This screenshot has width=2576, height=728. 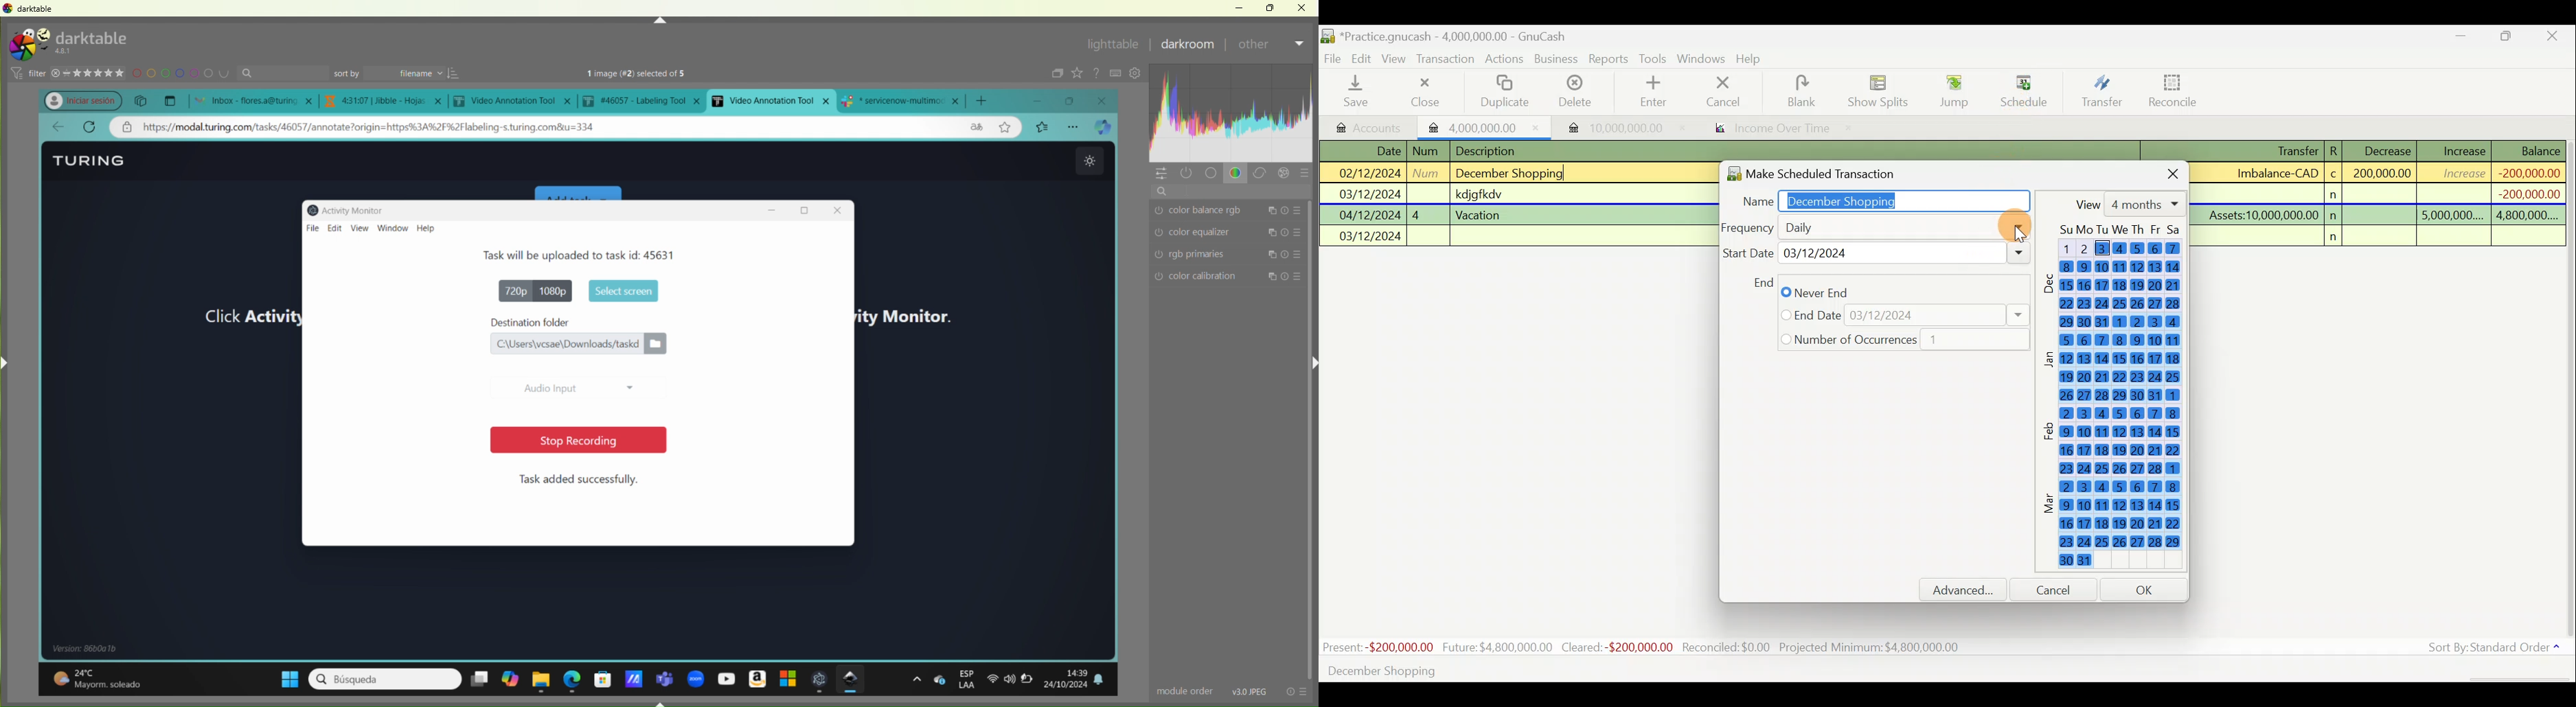 What do you see at coordinates (916, 679) in the screenshot?
I see `options` at bounding box center [916, 679].